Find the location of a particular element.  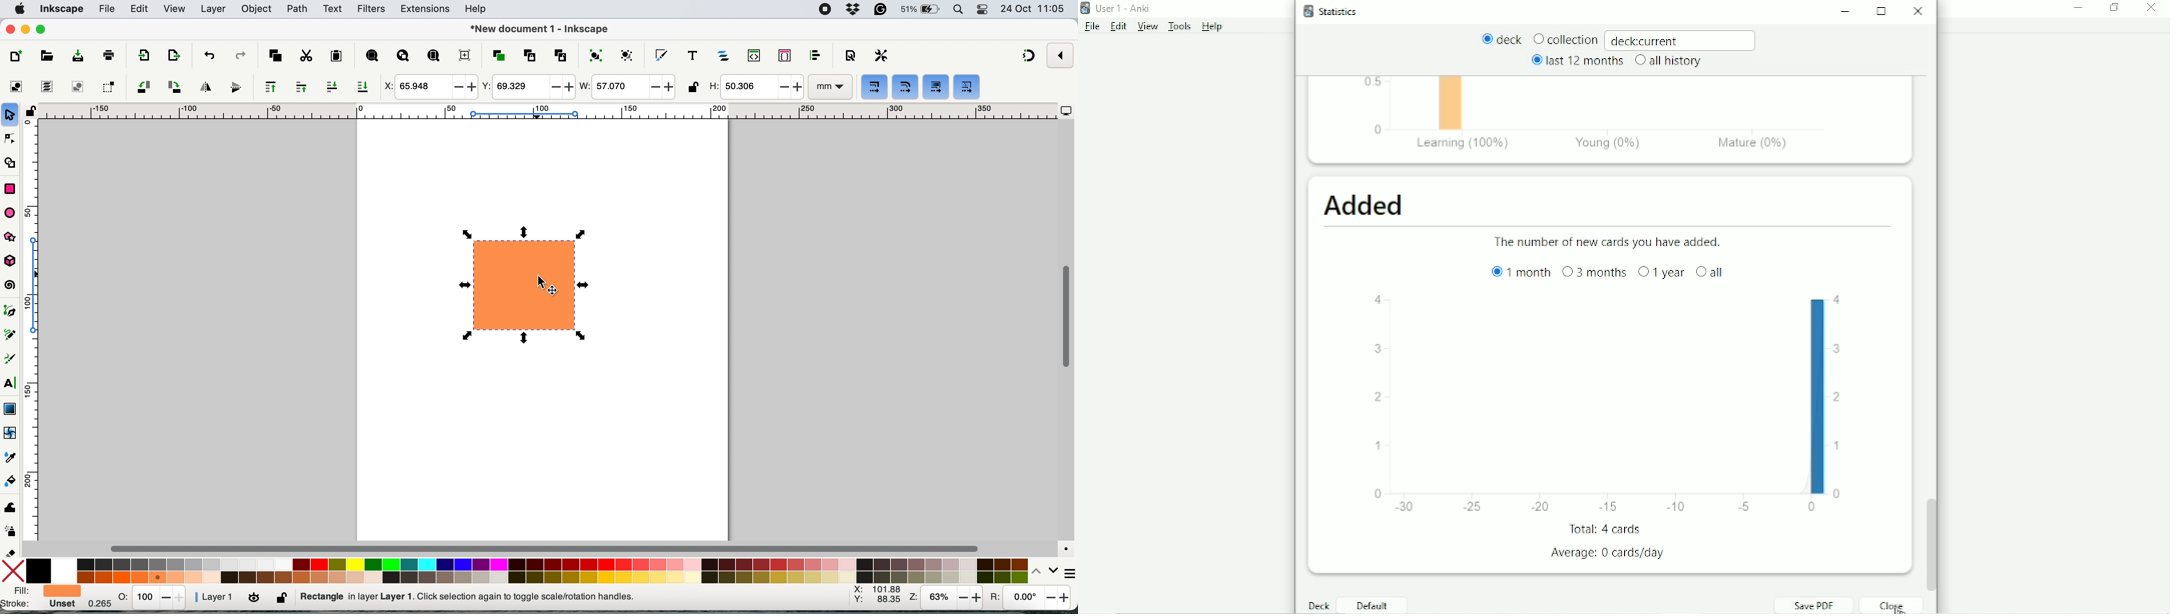

import is located at coordinates (141, 57).